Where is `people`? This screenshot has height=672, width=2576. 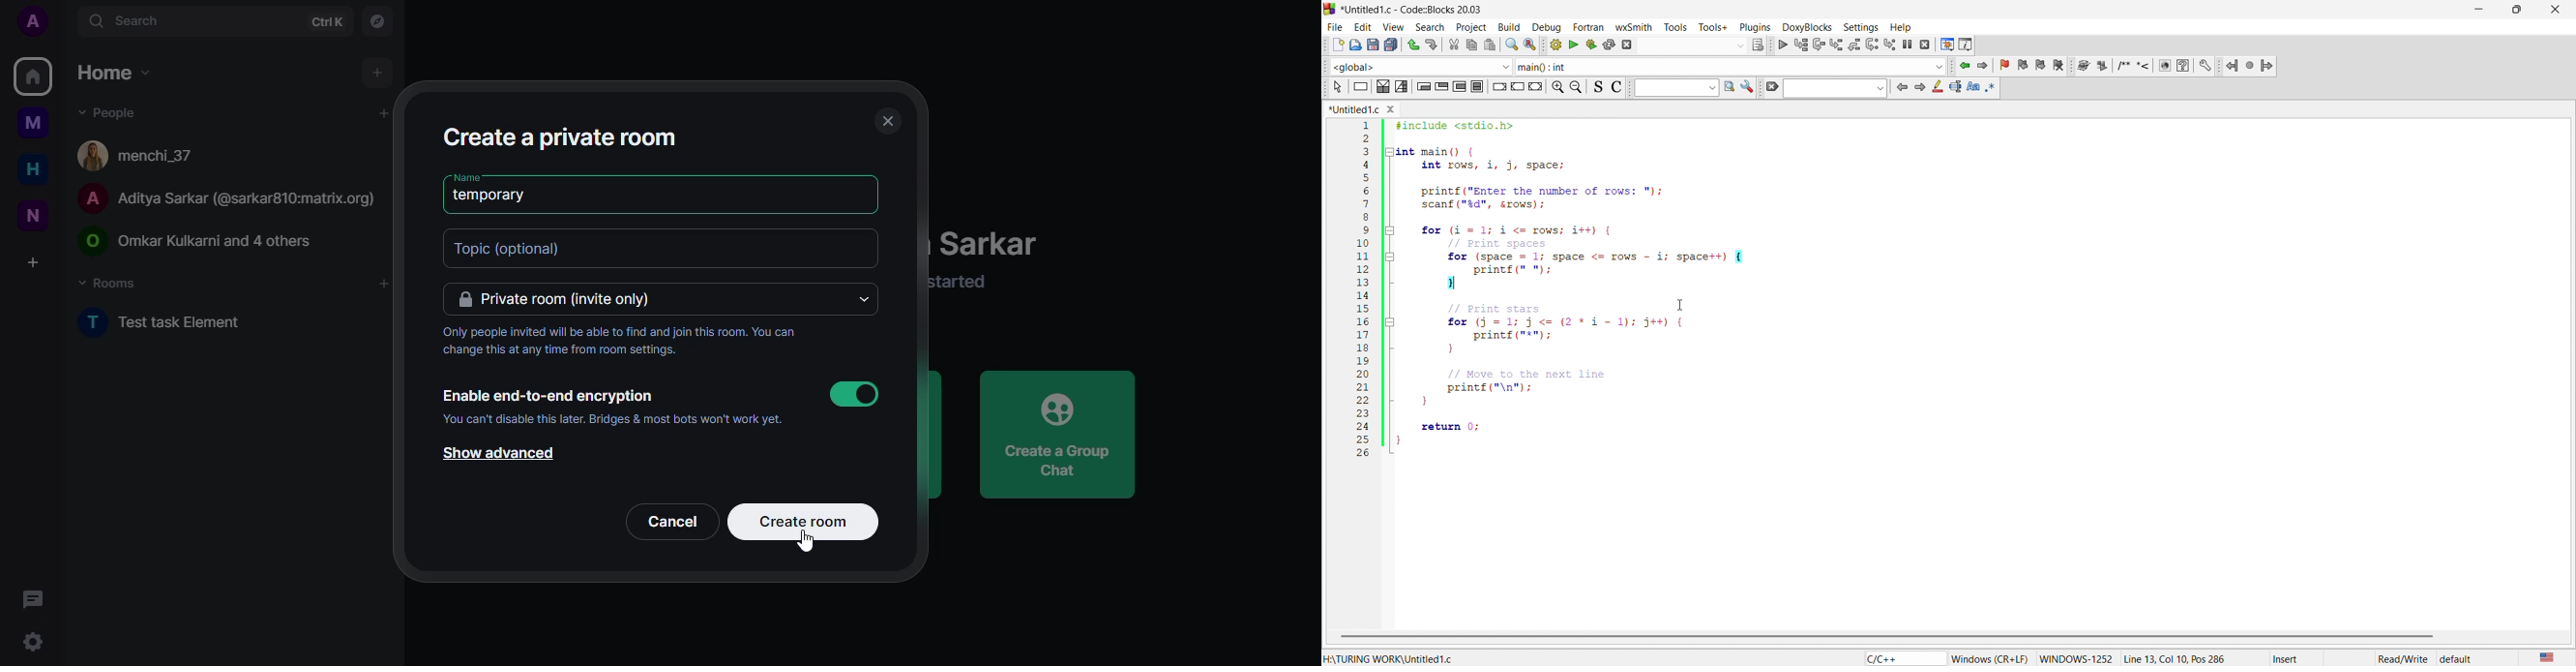
people is located at coordinates (106, 111).